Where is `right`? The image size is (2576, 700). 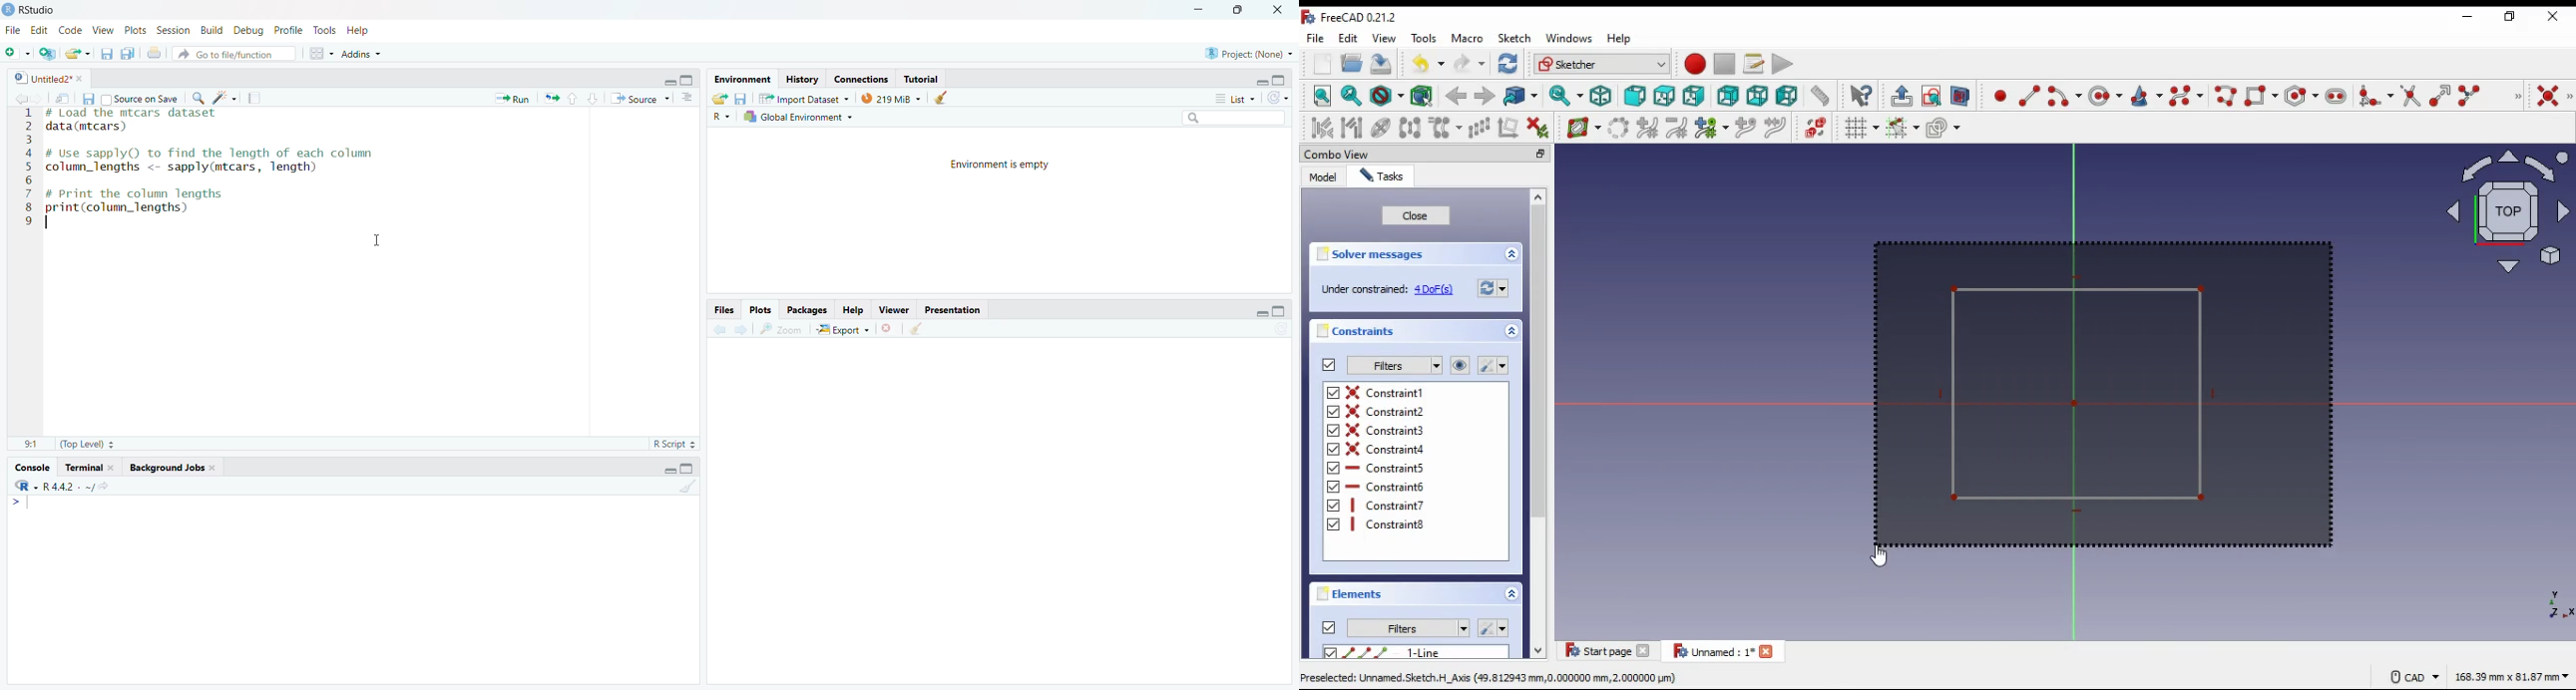 right is located at coordinates (1693, 96).